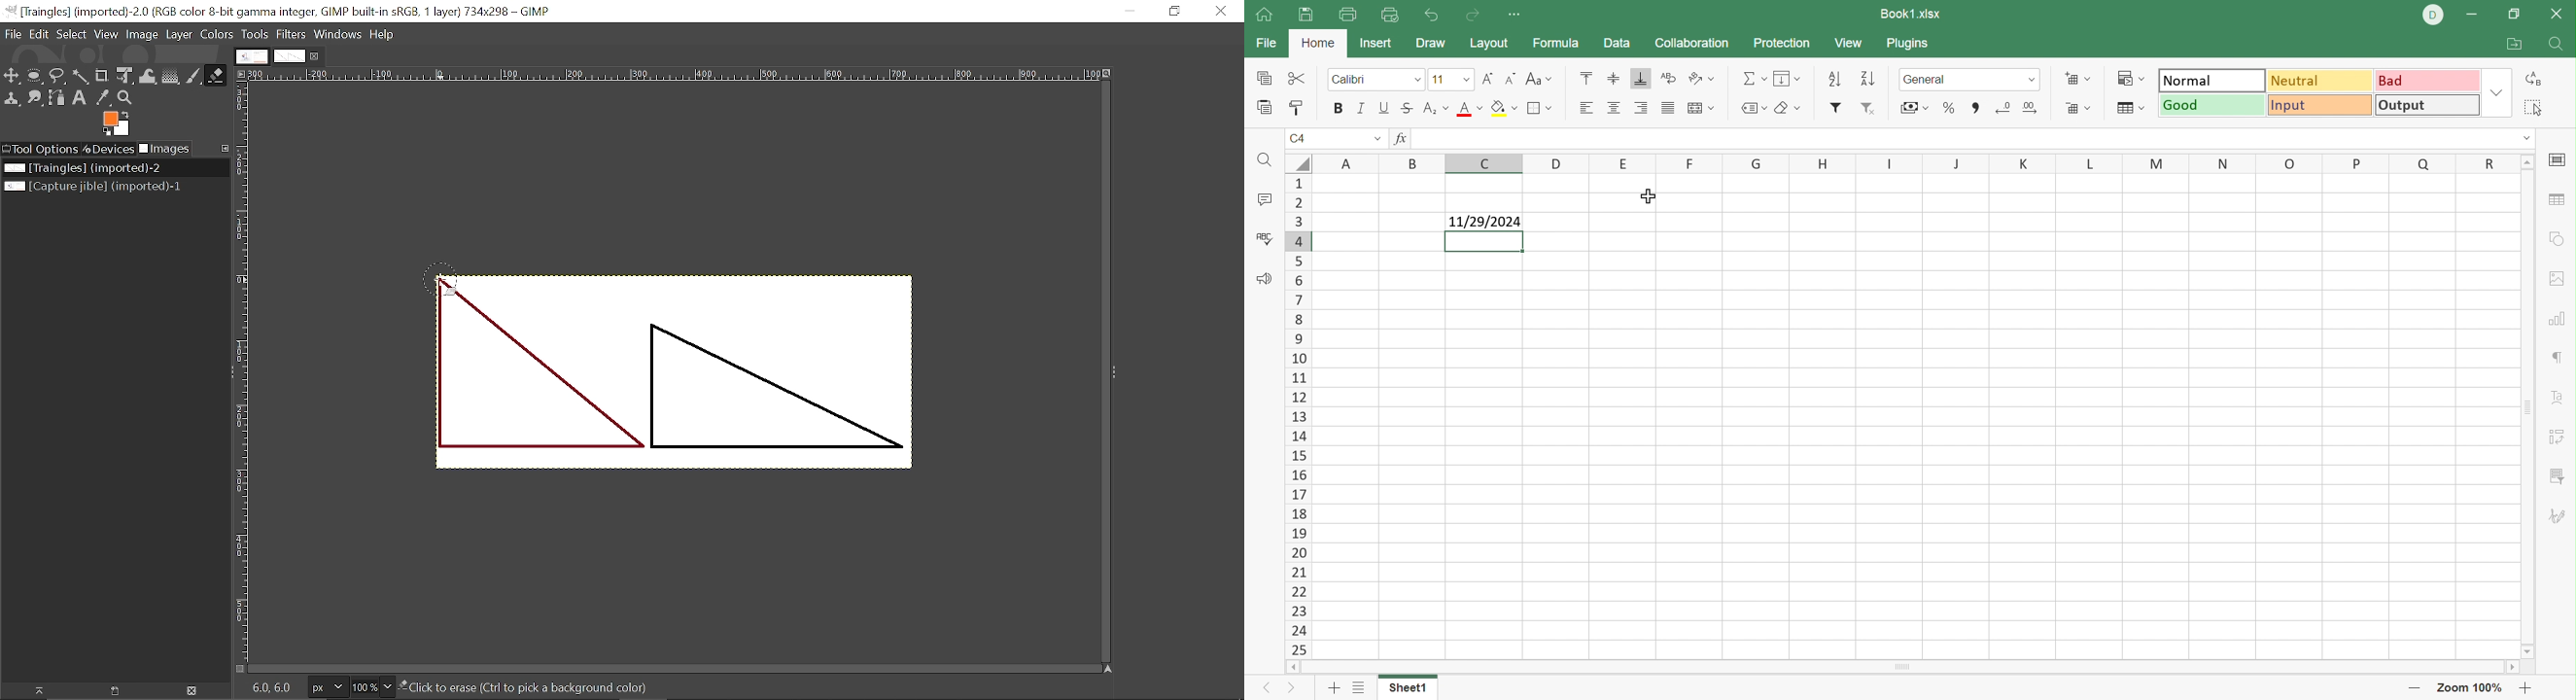  Describe the element at coordinates (1446, 138) in the screenshot. I see `=TODAY()` at that location.